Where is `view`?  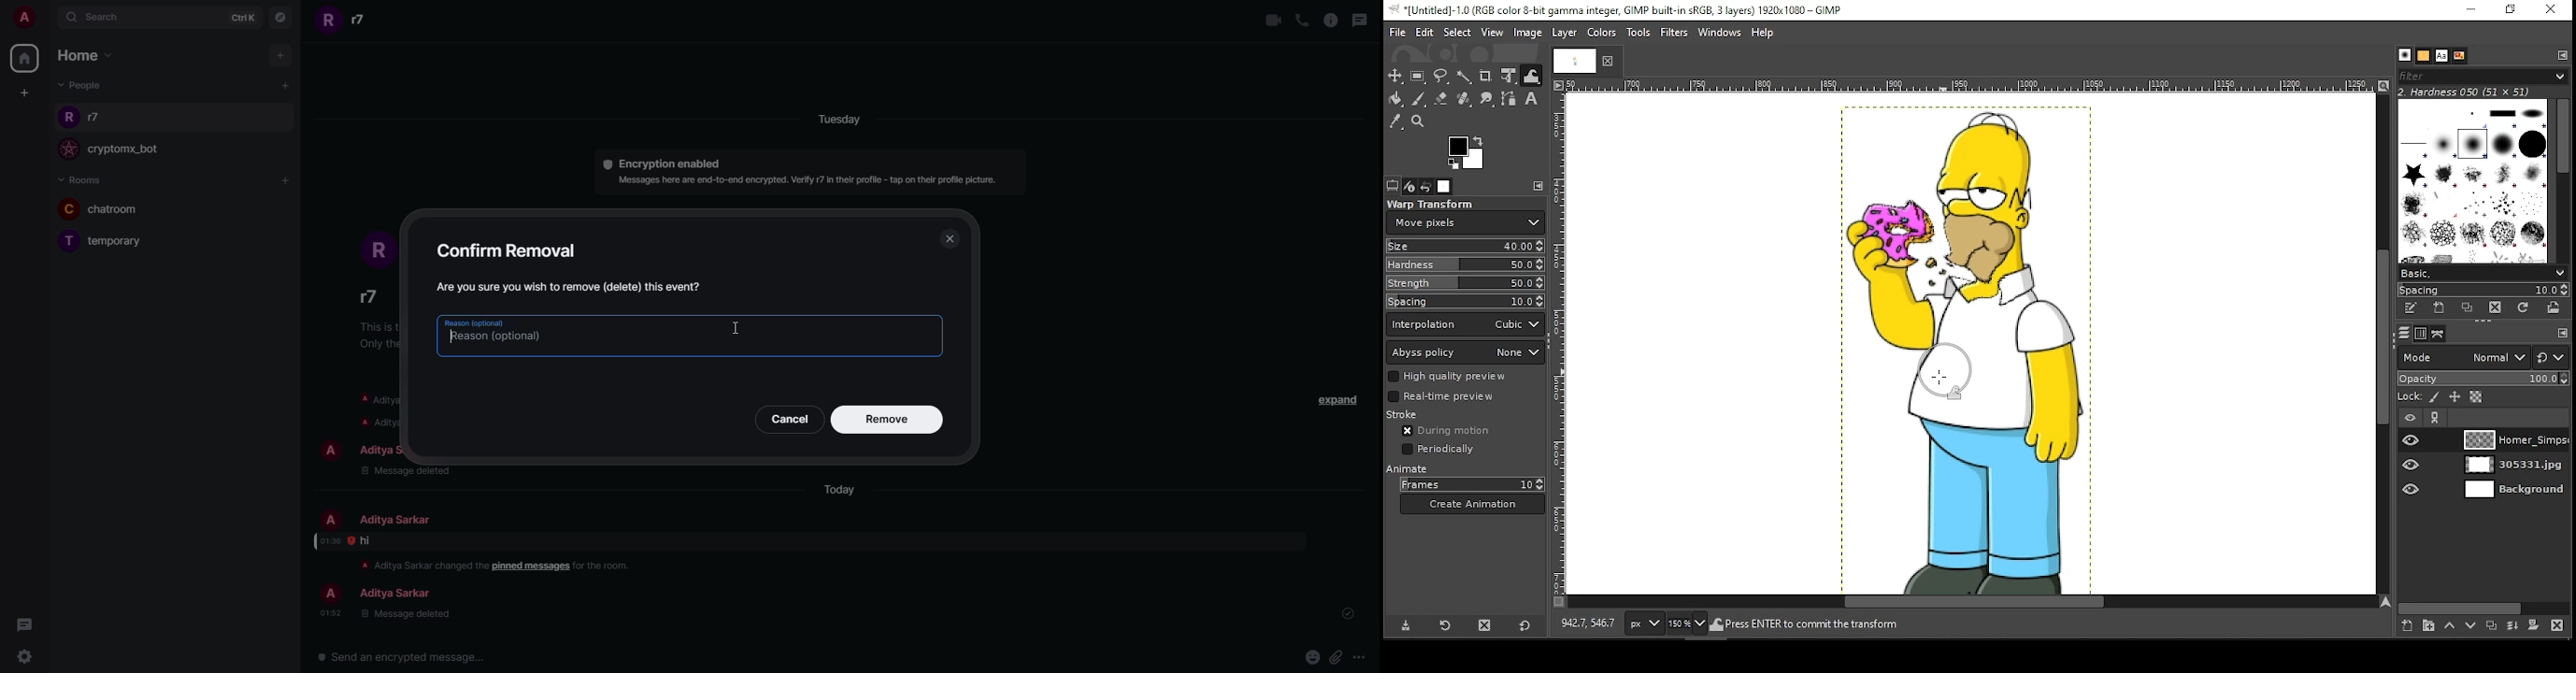
view is located at coordinates (1494, 33).